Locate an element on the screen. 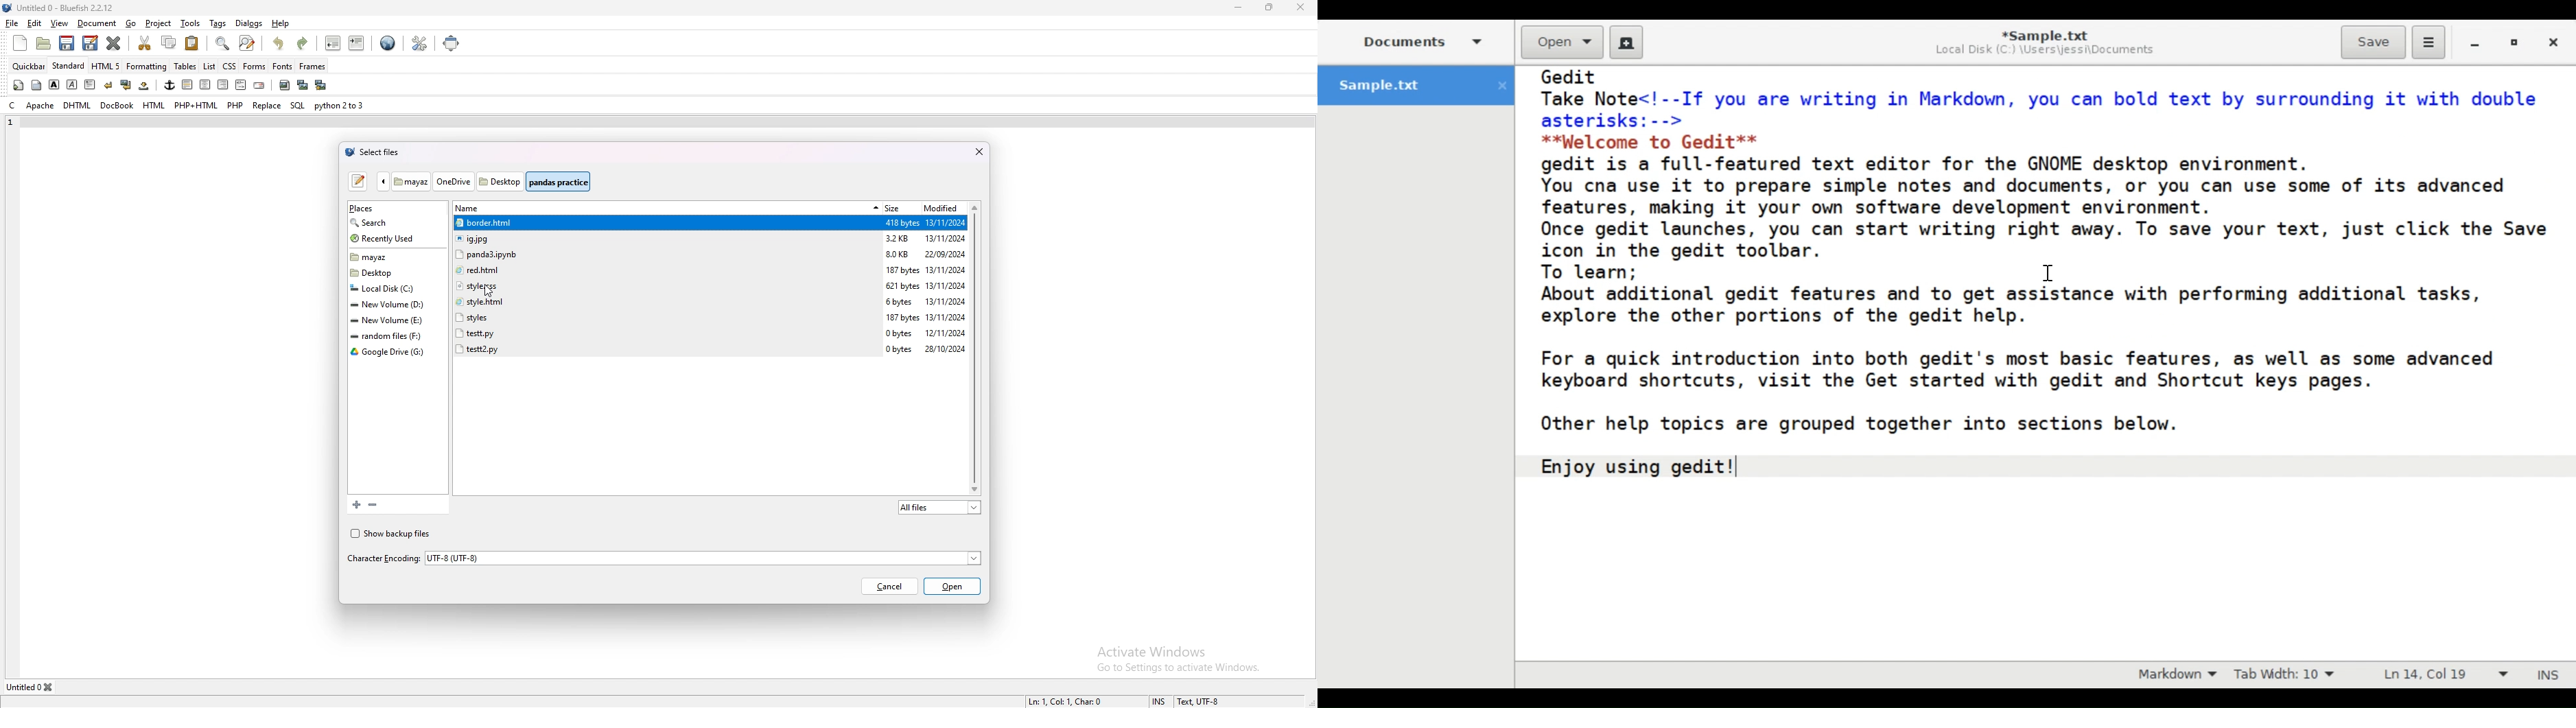  quickstart is located at coordinates (18, 85).